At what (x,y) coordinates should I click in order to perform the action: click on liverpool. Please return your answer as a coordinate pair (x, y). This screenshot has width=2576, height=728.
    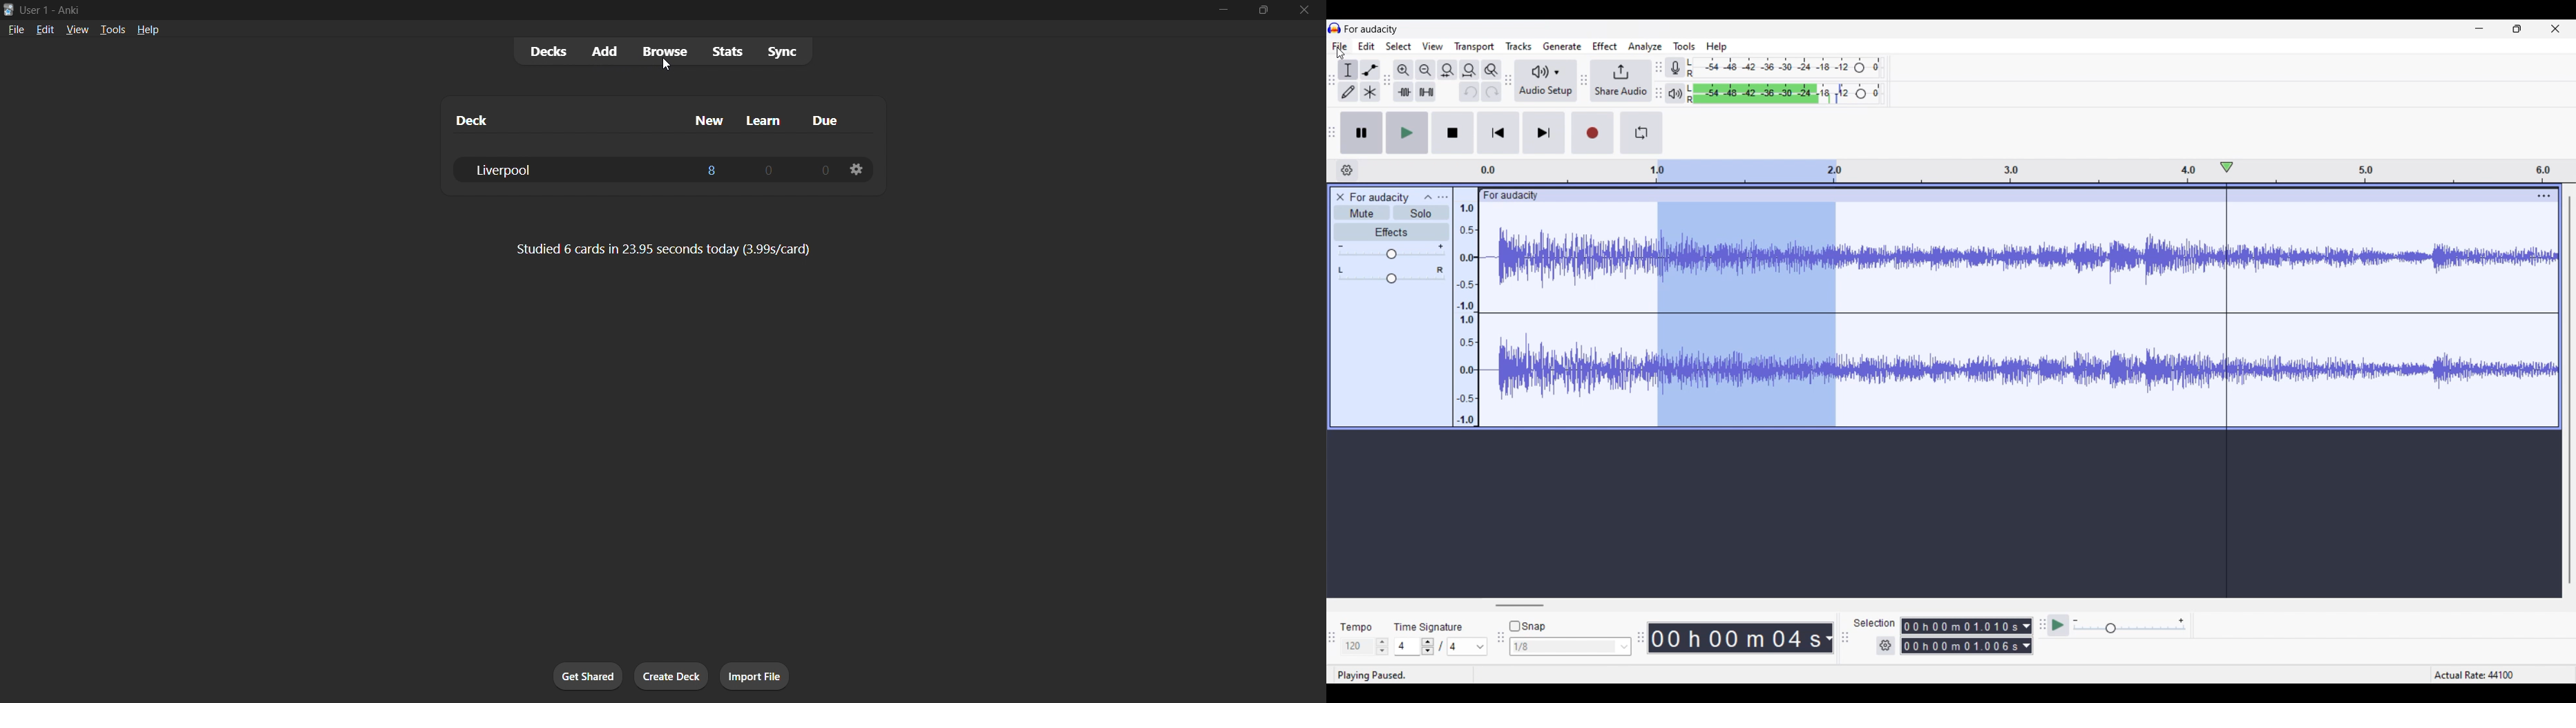
    Looking at the image, I should click on (505, 169).